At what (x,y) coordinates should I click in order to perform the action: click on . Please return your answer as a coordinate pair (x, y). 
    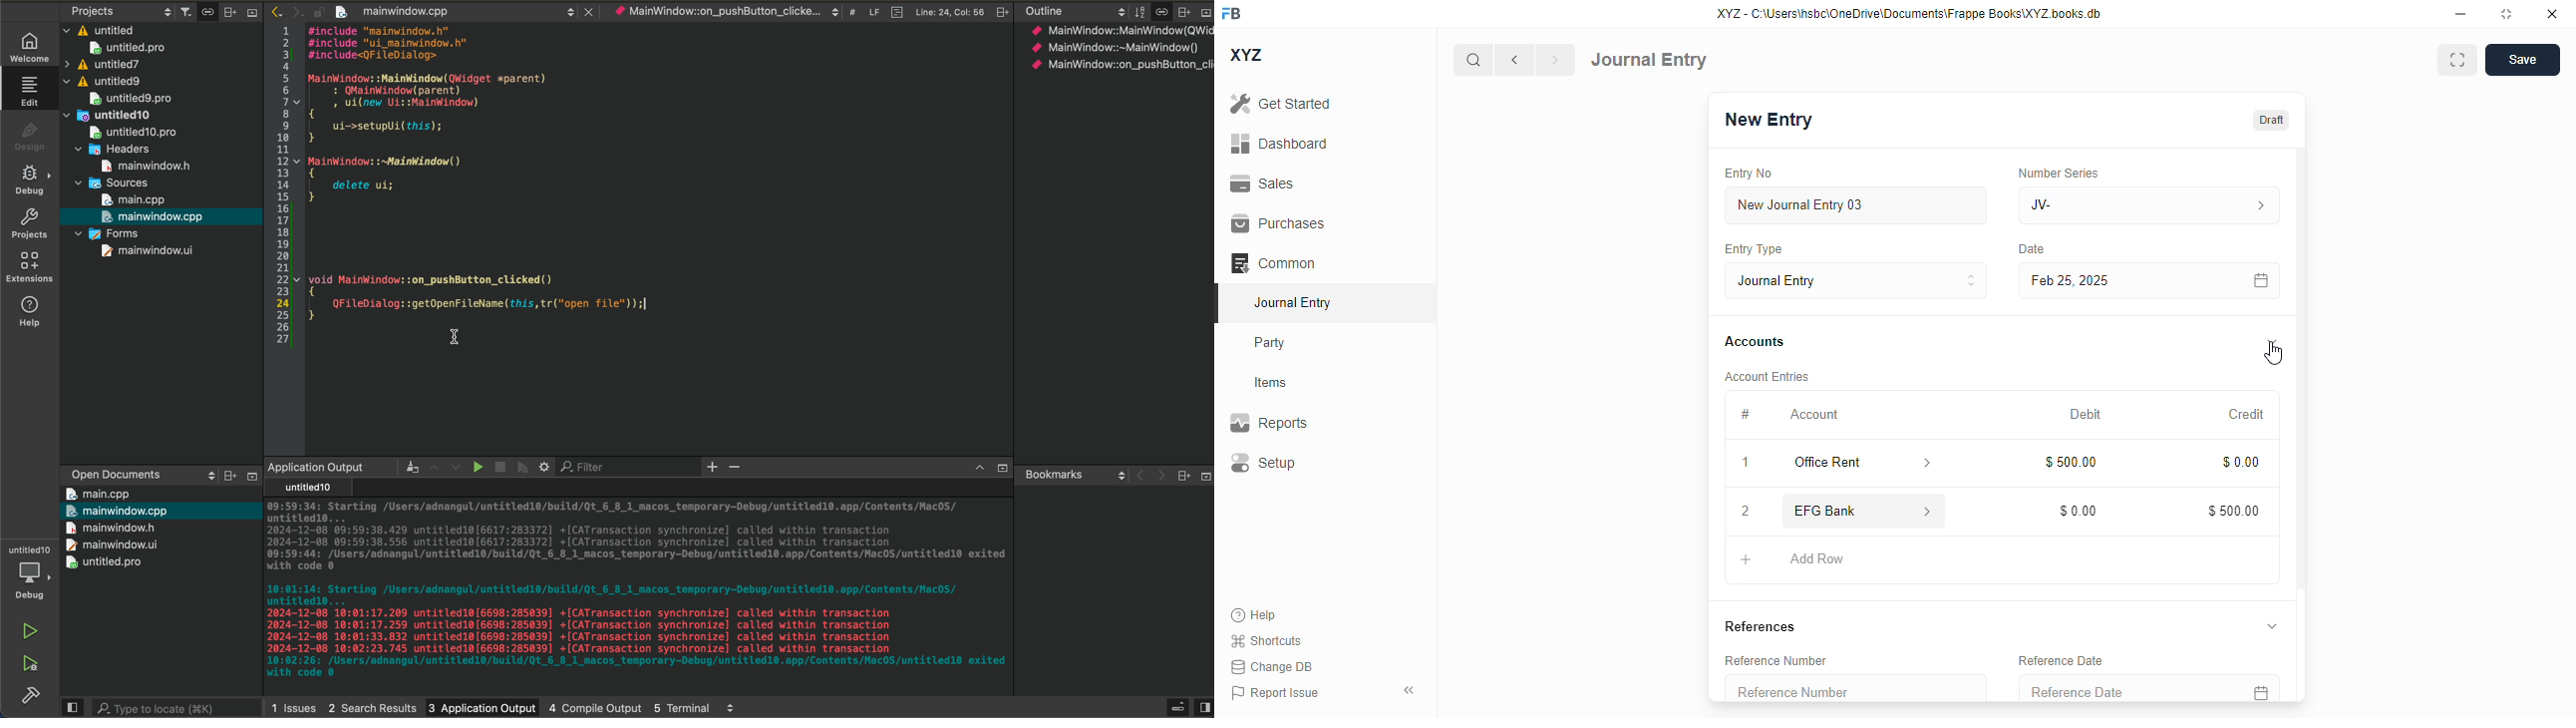
    Looking at the image, I should click on (405, 466).